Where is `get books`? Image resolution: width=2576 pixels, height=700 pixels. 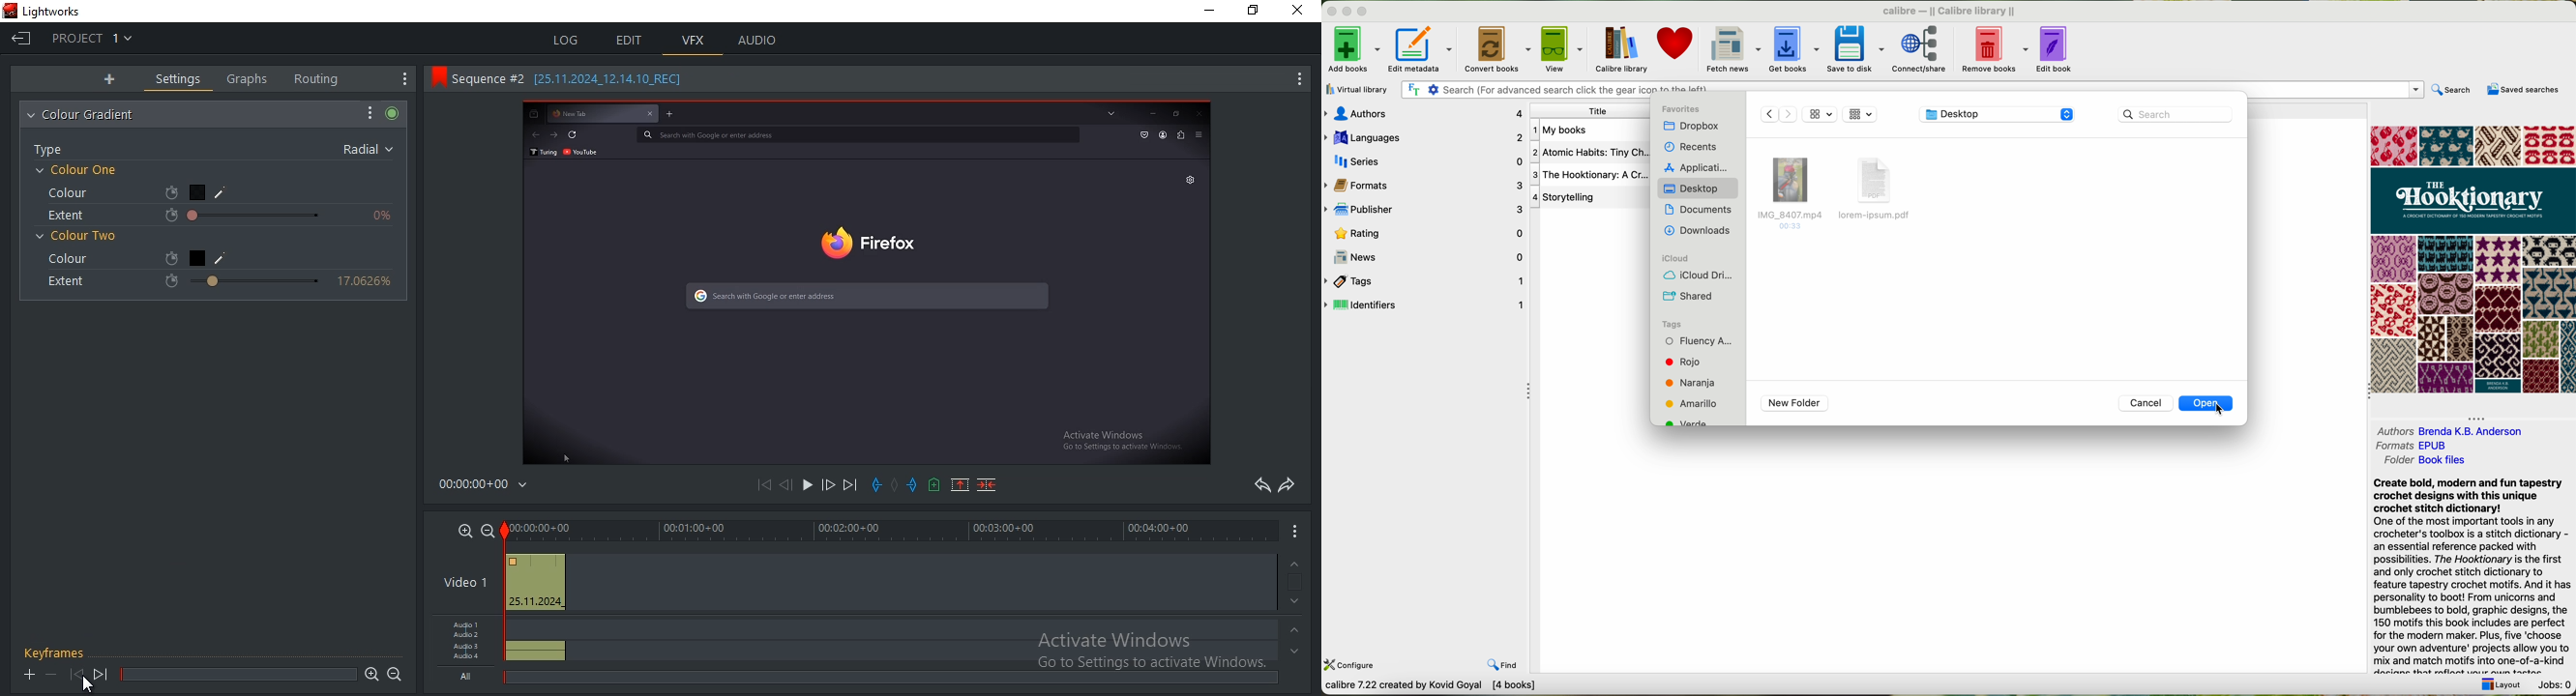 get books is located at coordinates (1794, 48).